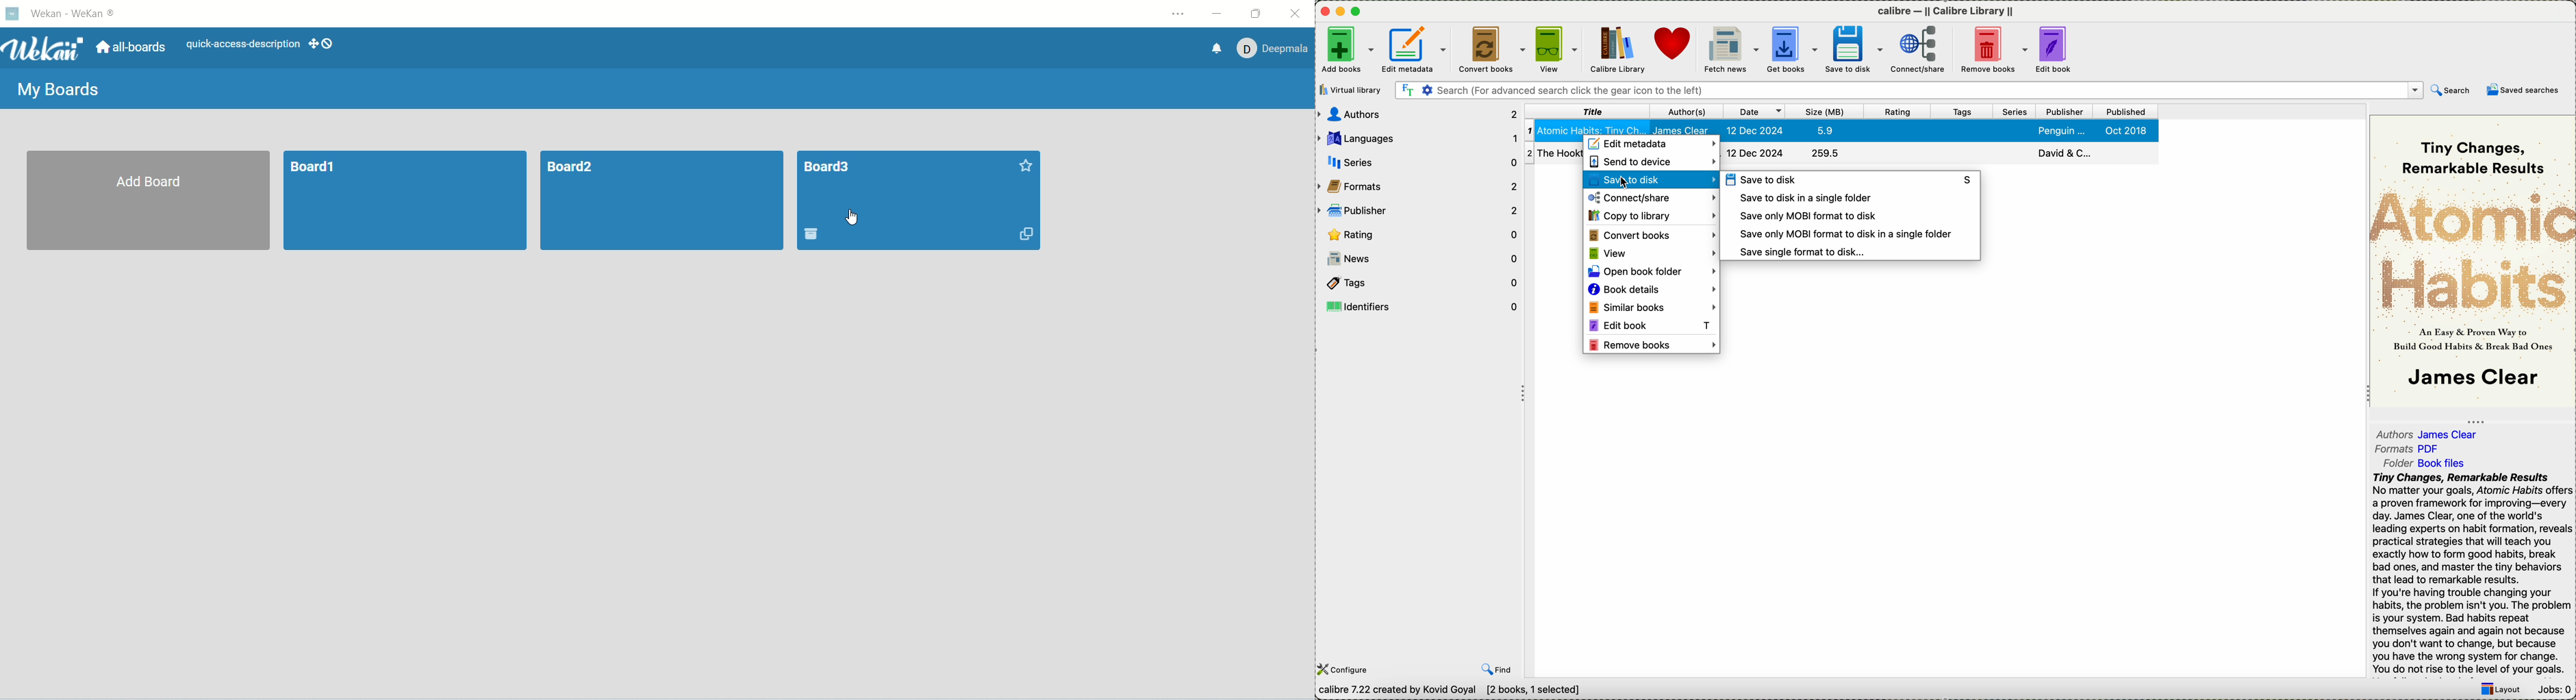  What do you see at coordinates (2427, 463) in the screenshot?
I see `folder` at bounding box center [2427, 463].